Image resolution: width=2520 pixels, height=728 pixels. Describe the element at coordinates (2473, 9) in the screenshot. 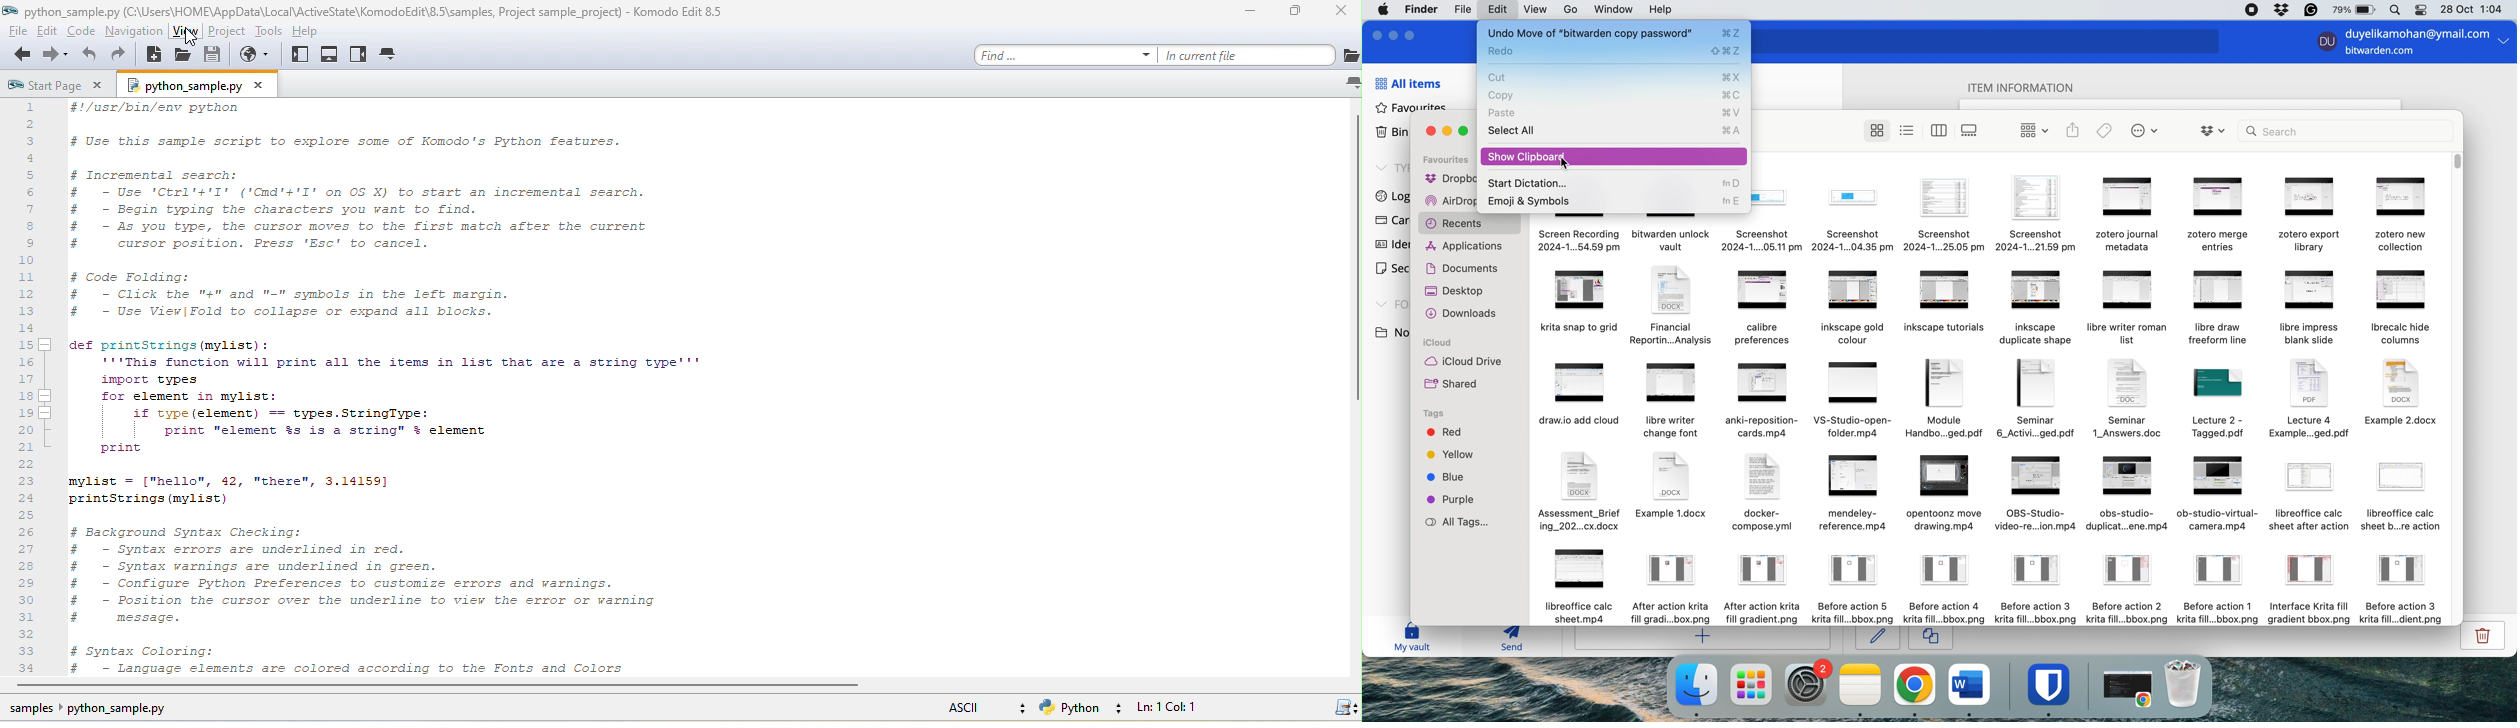

I see `date and time` at that location.